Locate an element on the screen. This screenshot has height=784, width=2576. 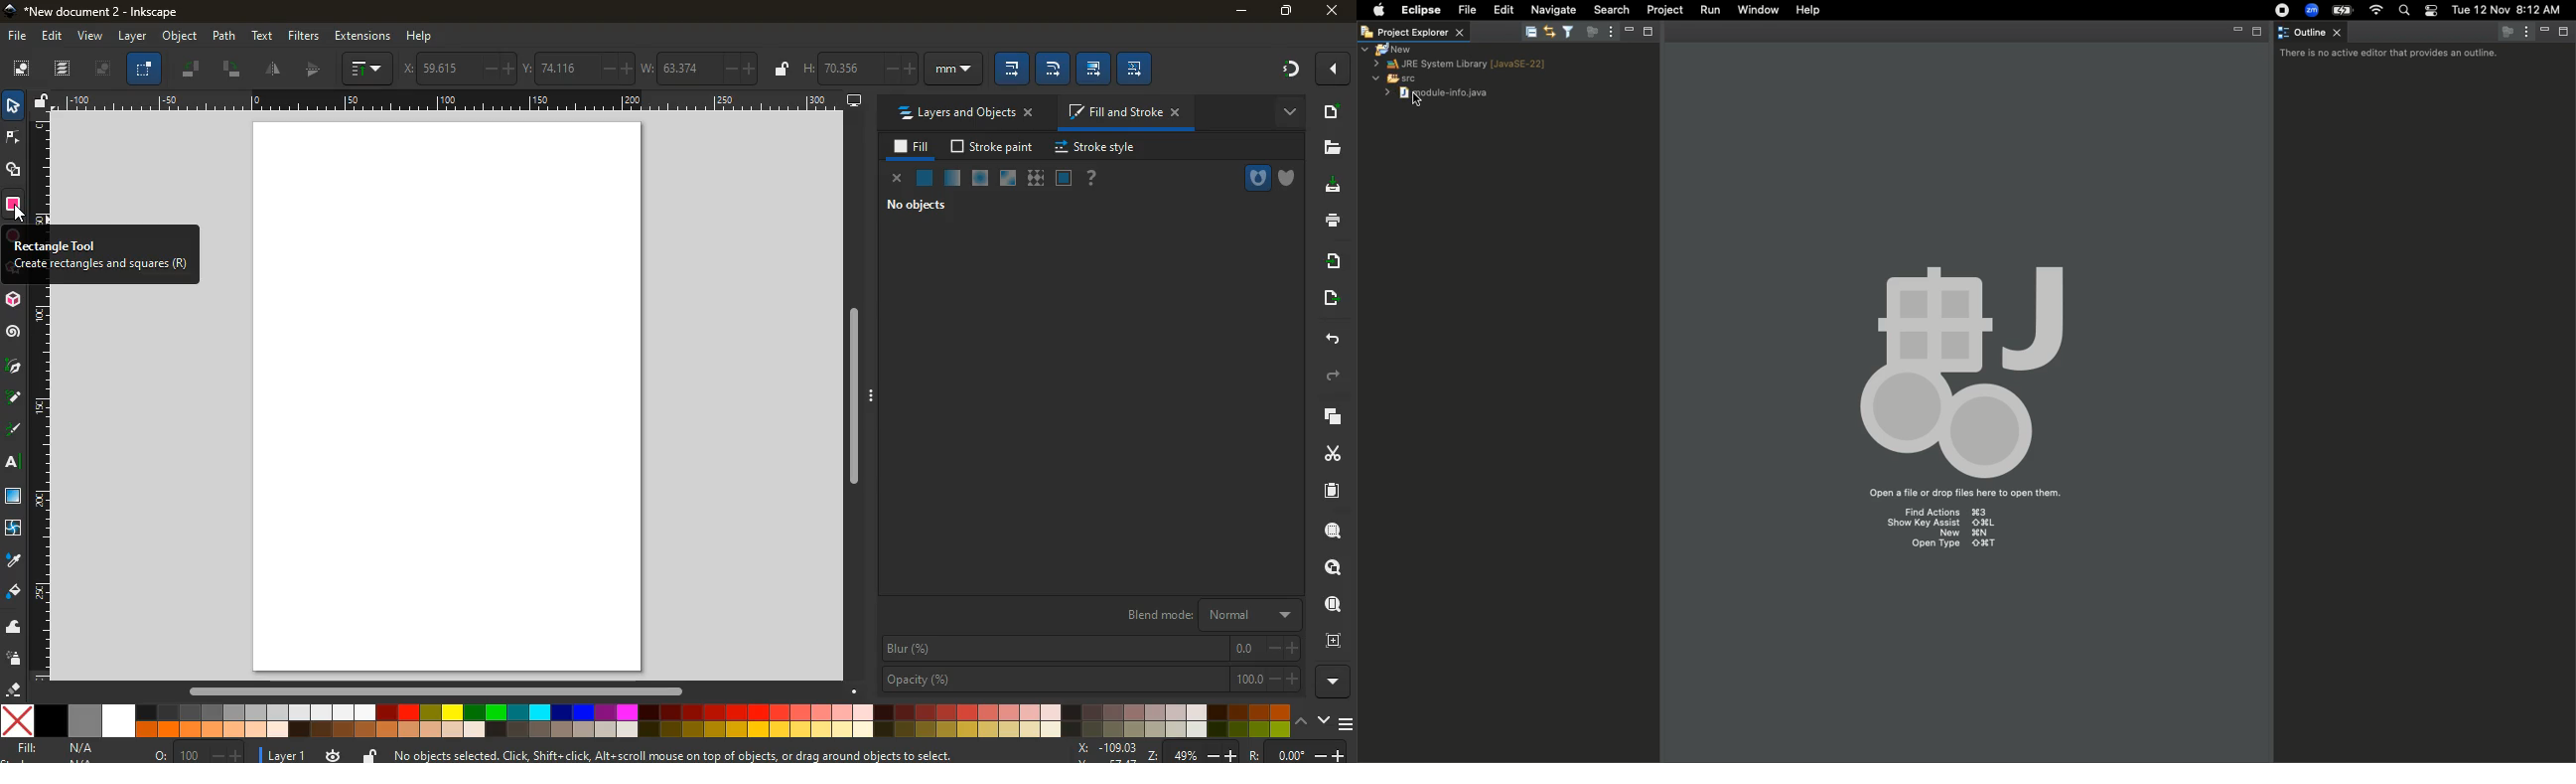
 is located at coordinates (448, 103).